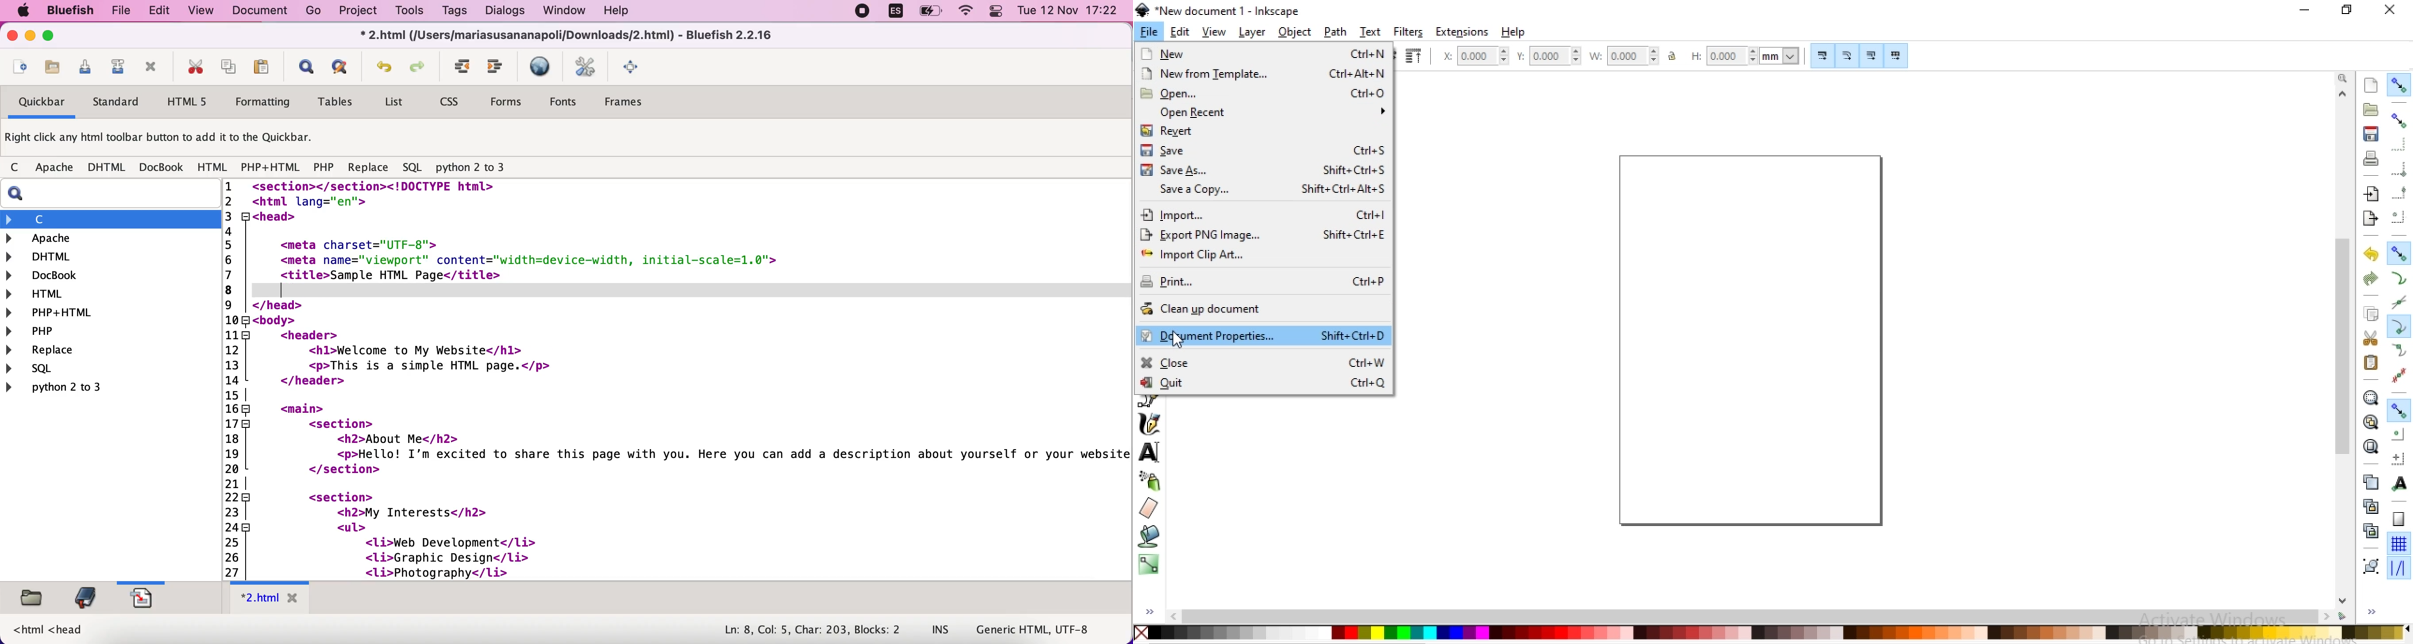  What do you see at coordinates (2398, 434) in the screenshot?
I see `snap centers of objects` at bounding box center [2398, 434].